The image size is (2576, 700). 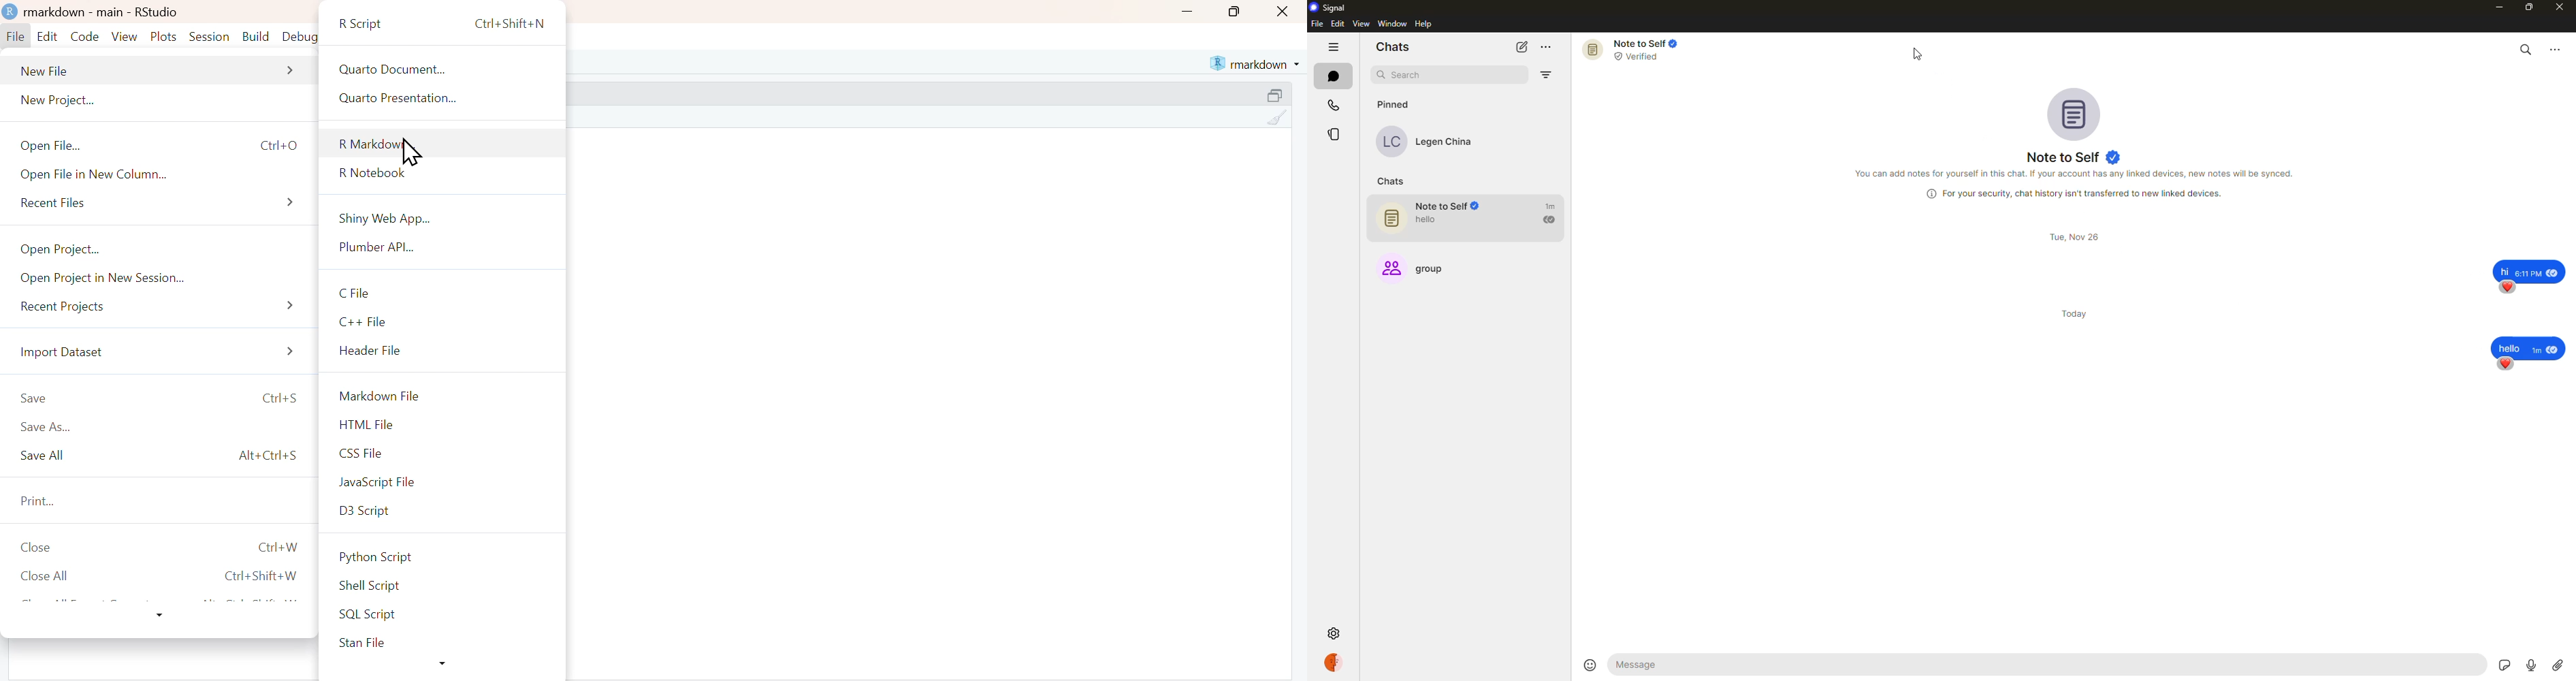 What do you see at coordinates (1336, 135) in the screenshot?
I see `stories` at bounding box center [1336, 135].